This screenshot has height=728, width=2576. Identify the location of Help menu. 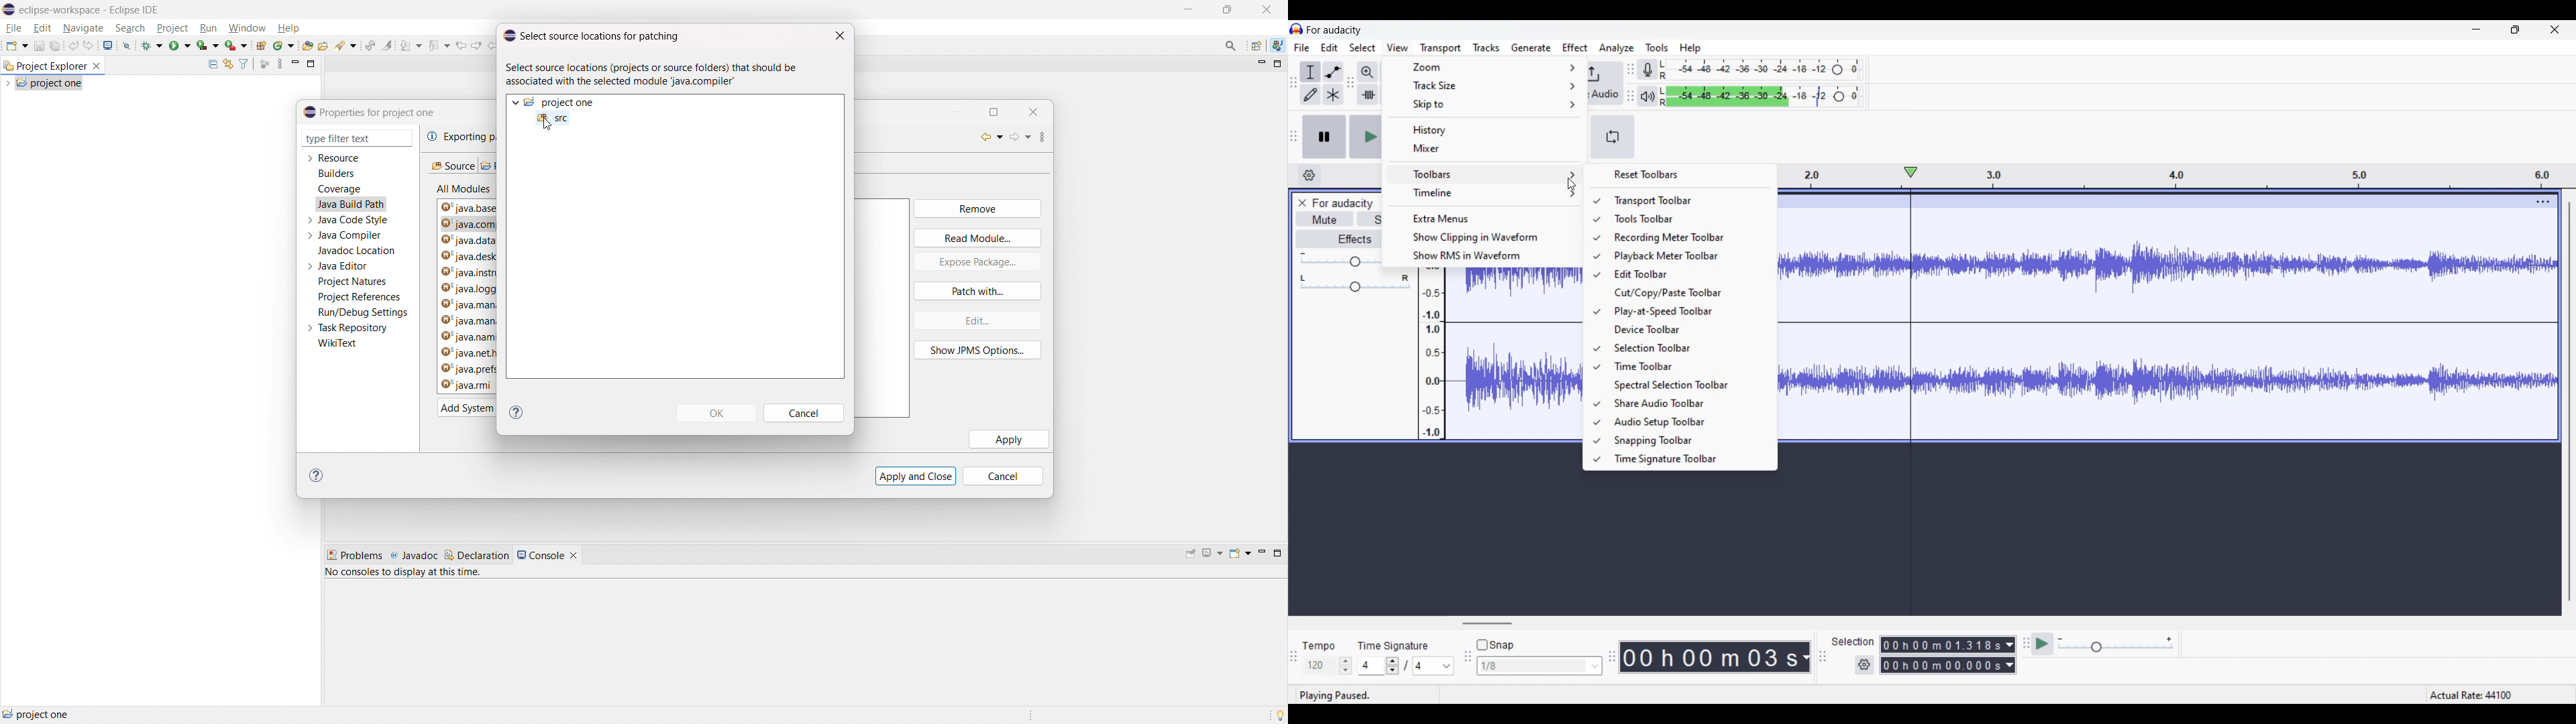
(1690, 48).